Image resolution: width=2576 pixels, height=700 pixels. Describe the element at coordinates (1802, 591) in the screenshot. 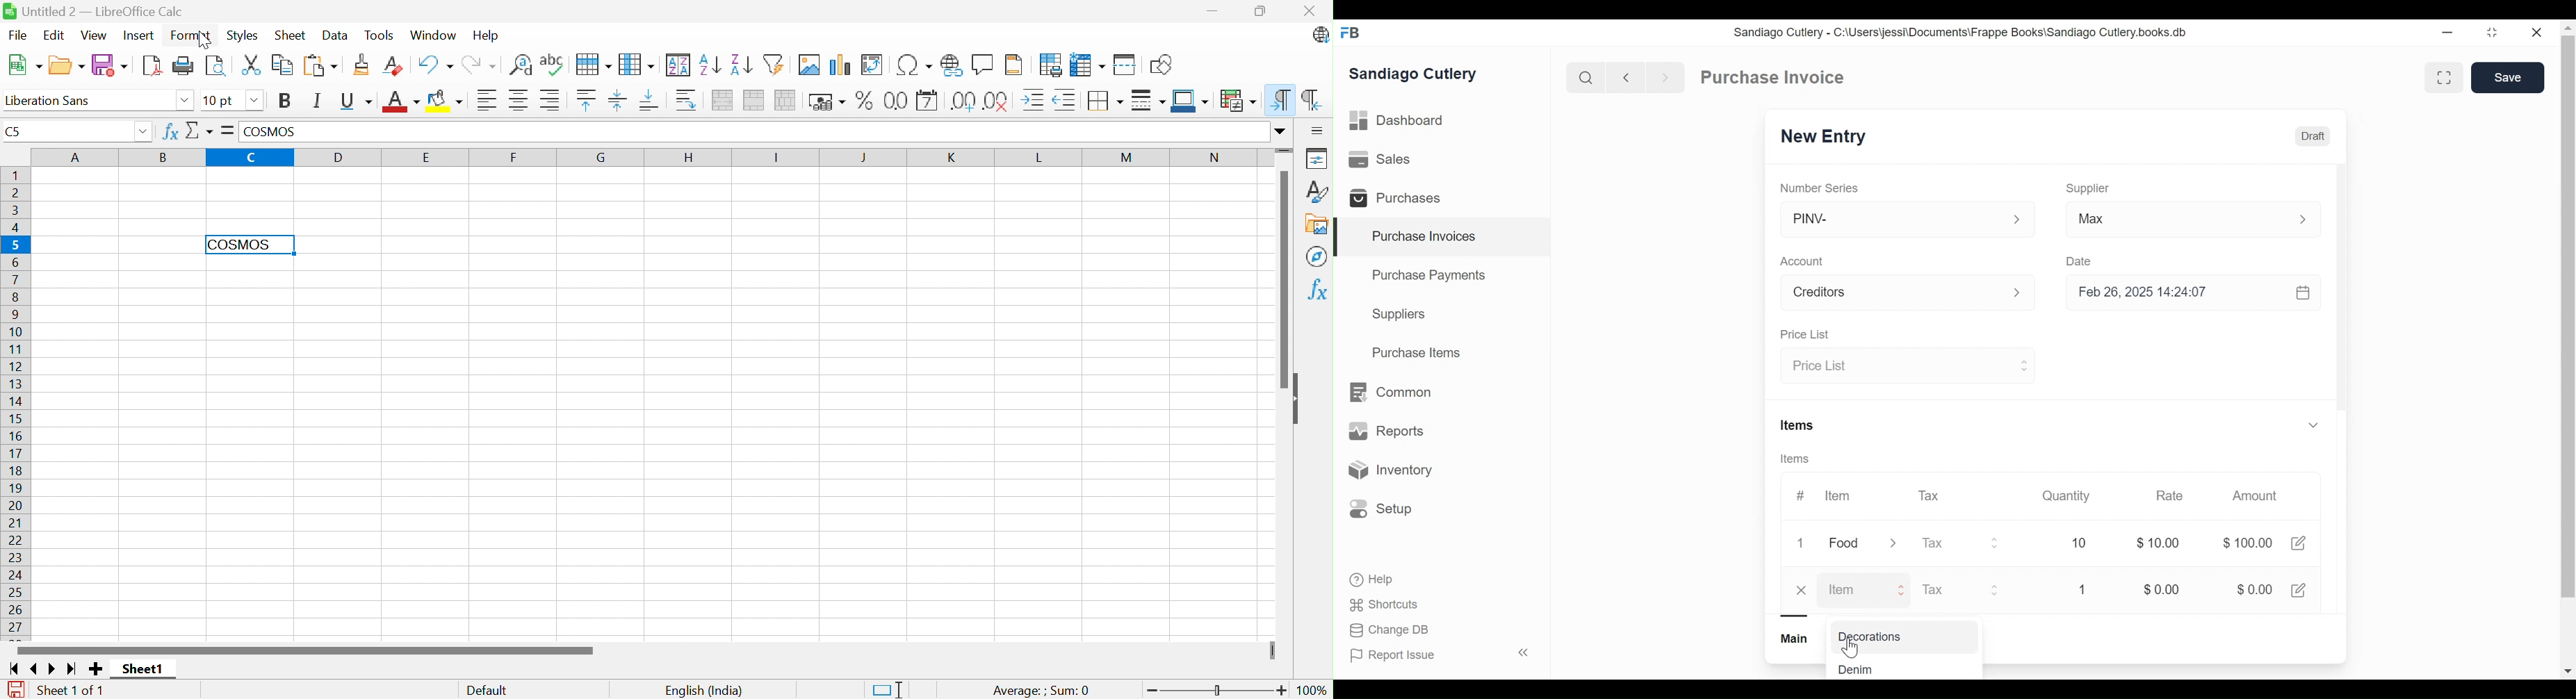

I see `Close` at that location.